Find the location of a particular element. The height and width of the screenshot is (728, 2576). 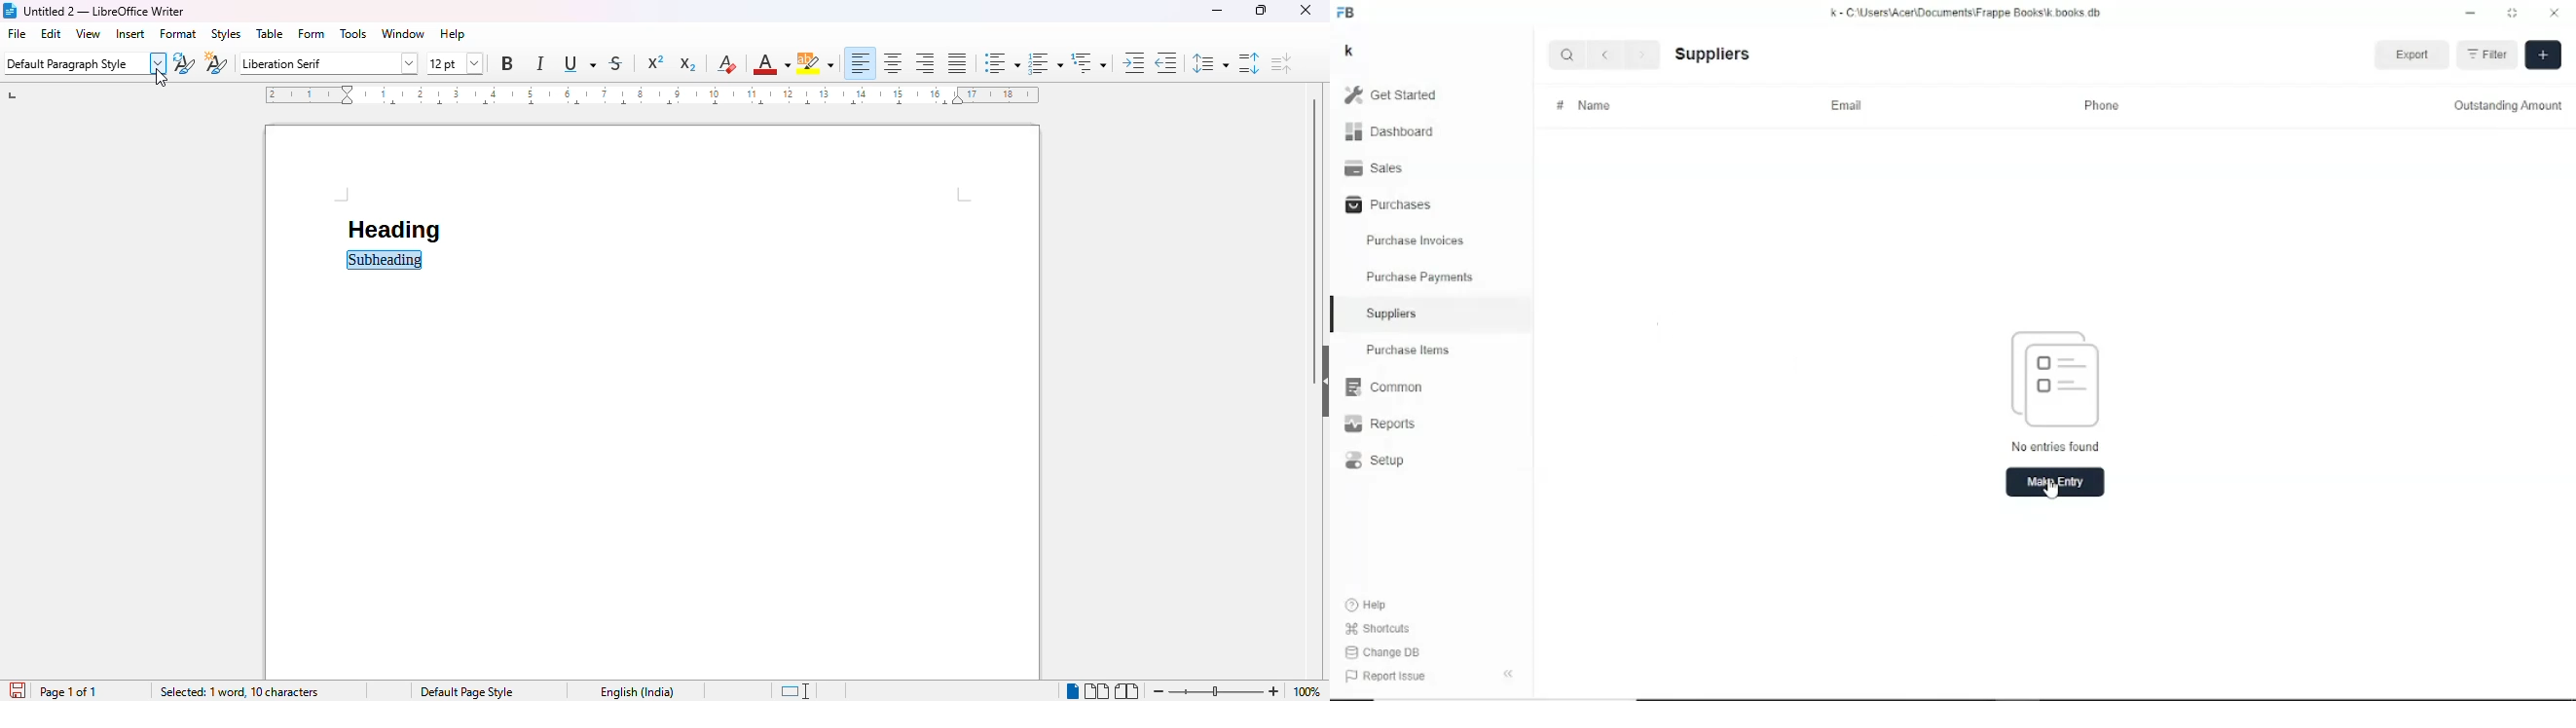

page 1 of 1 is located at coordinates (68, 691).